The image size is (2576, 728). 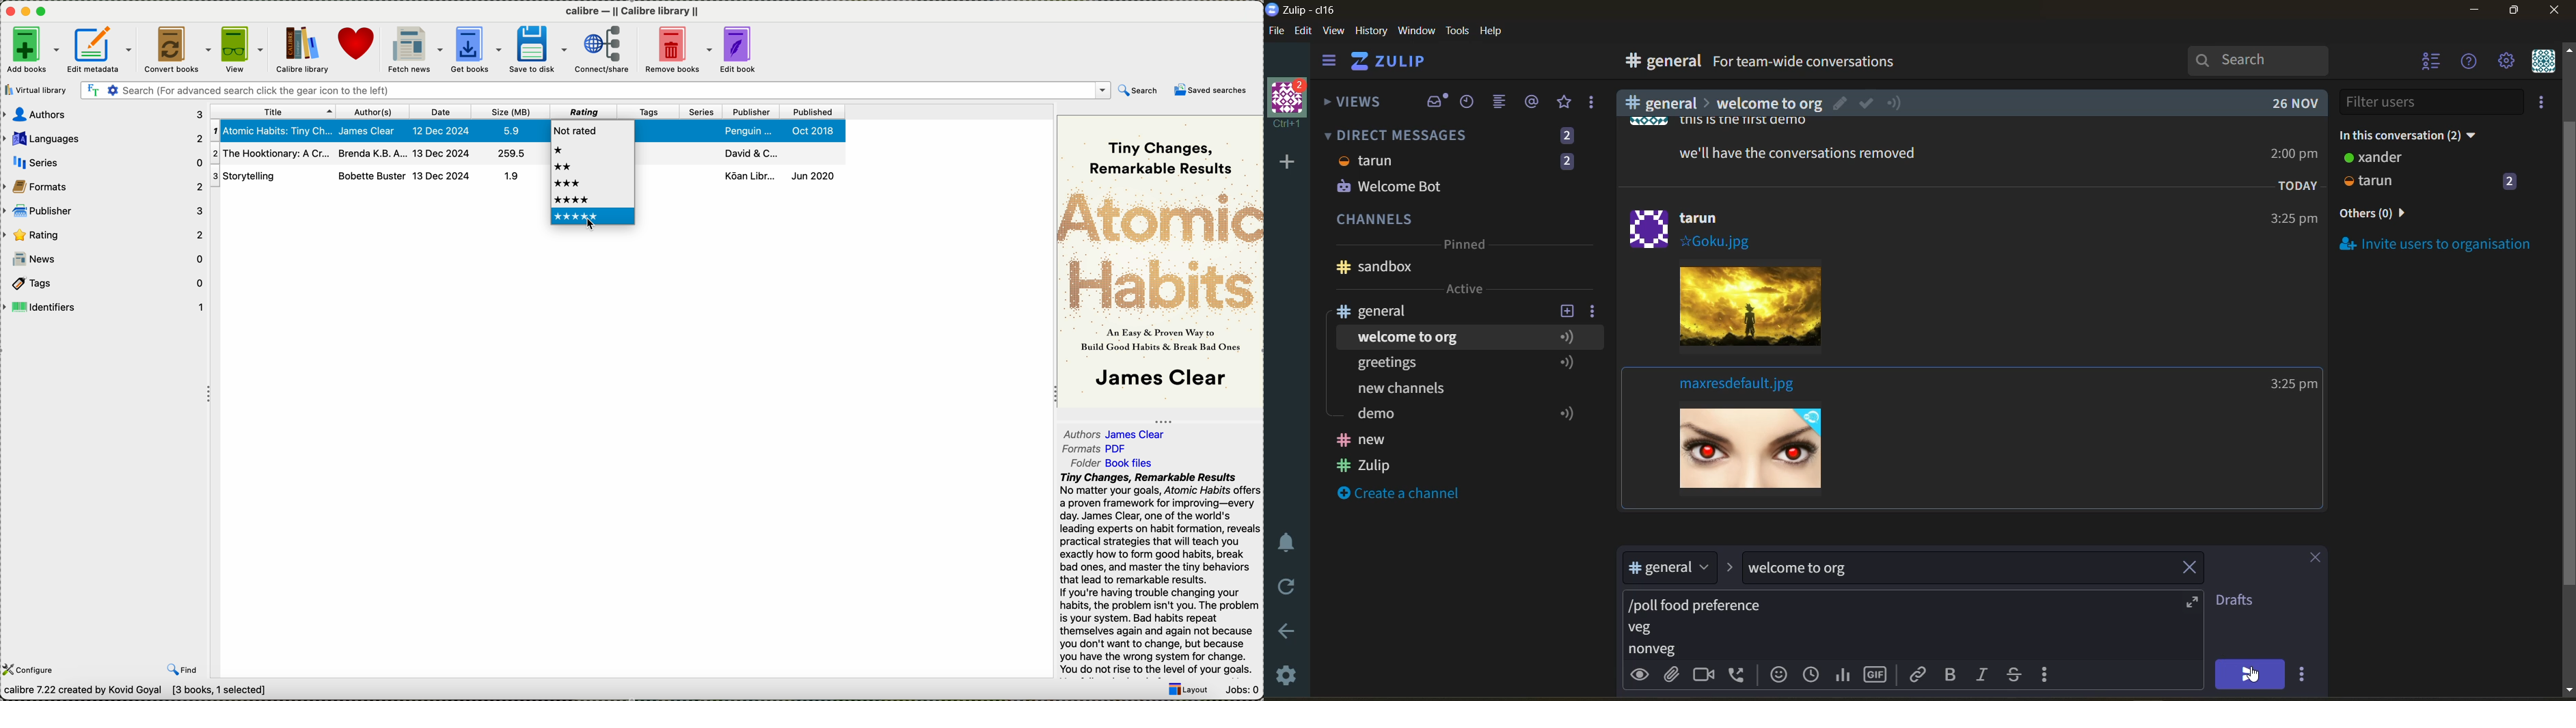 I want to click on enable do not disturb, so click(x=1283, y=540).